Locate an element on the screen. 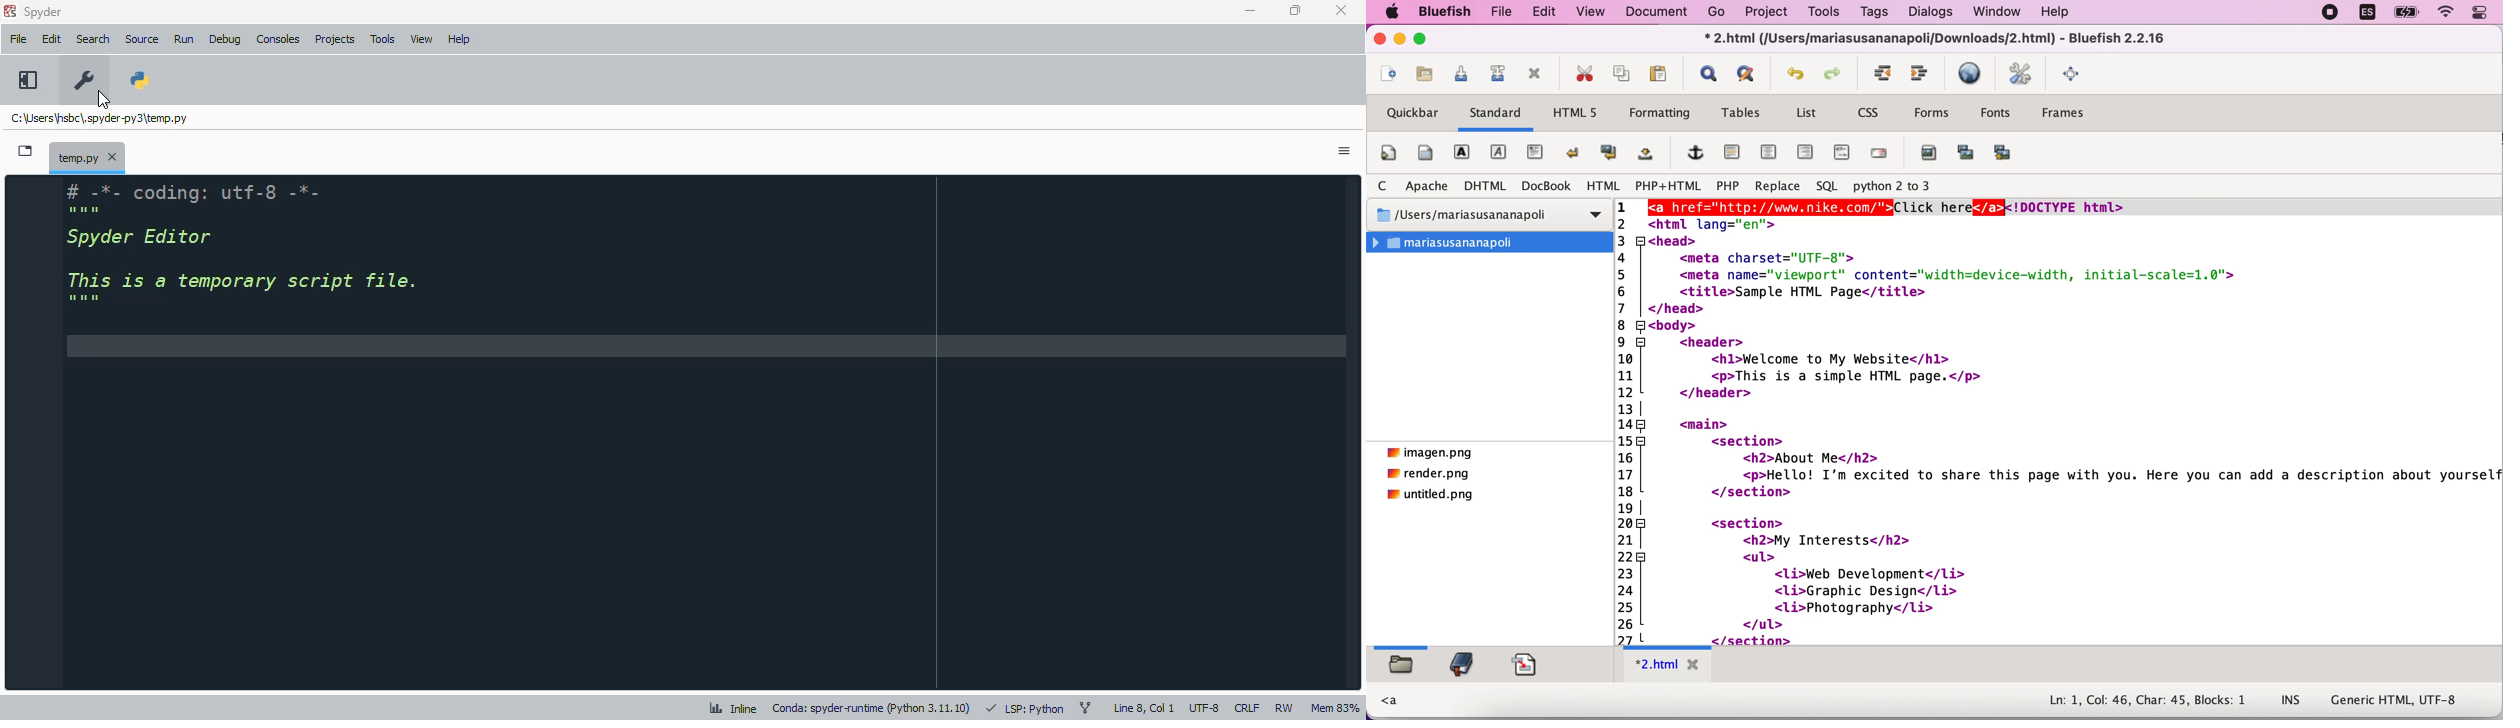  html comment is located at coordinates (1838, 153).